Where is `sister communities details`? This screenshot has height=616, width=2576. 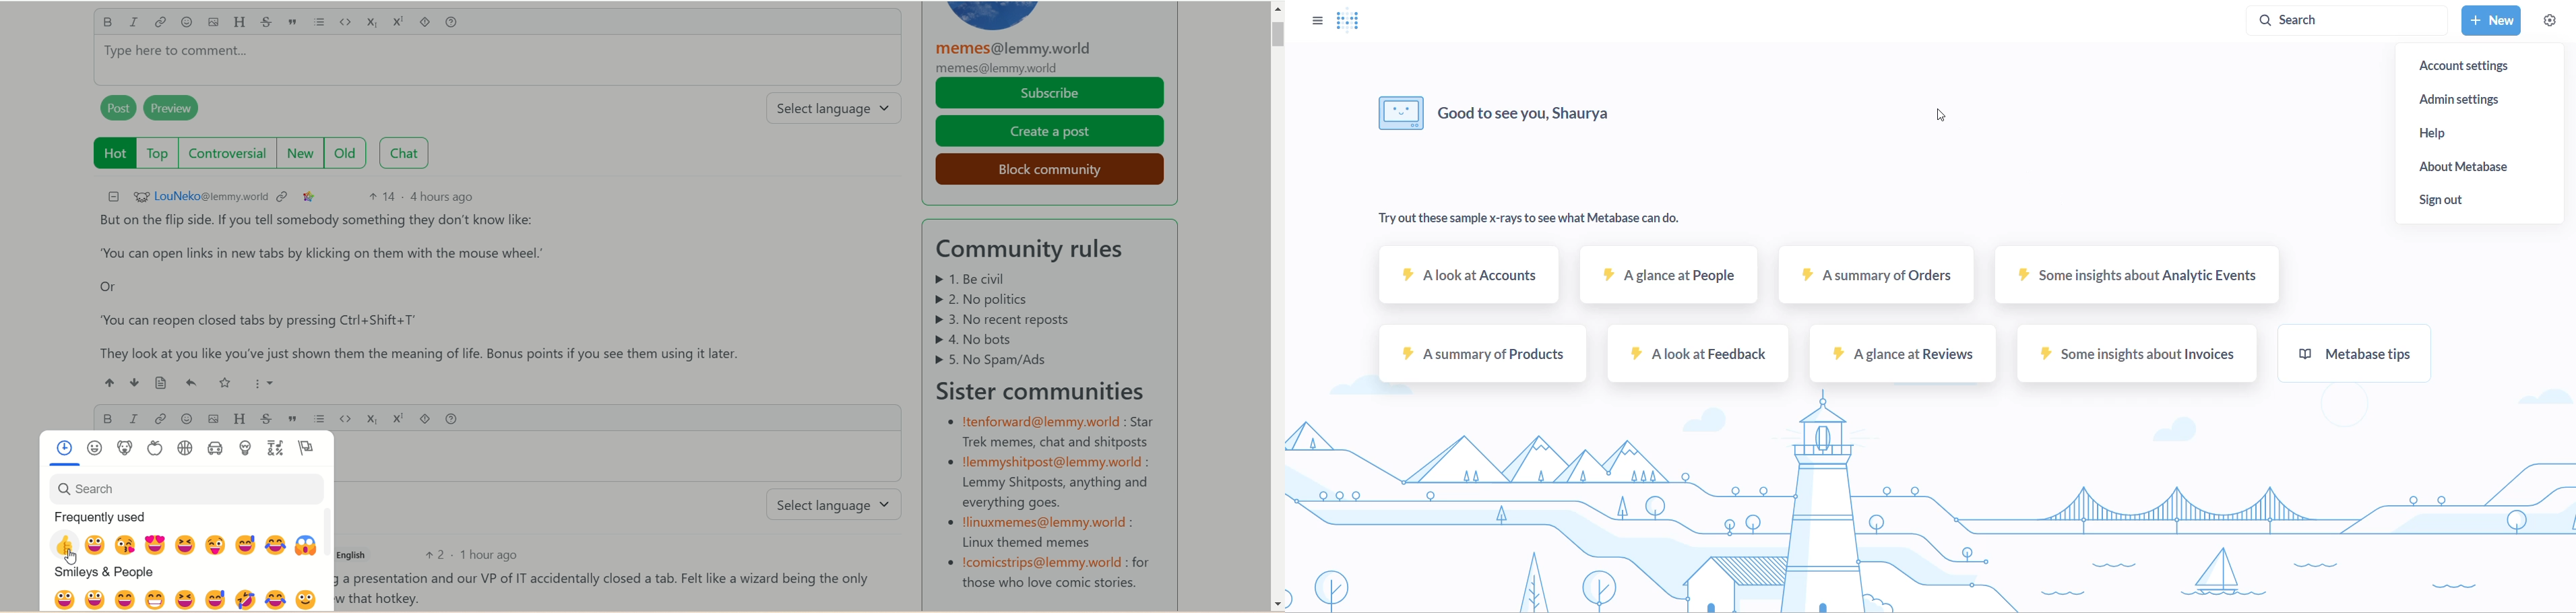 sister communities details is located at coordinates (1050, 502).